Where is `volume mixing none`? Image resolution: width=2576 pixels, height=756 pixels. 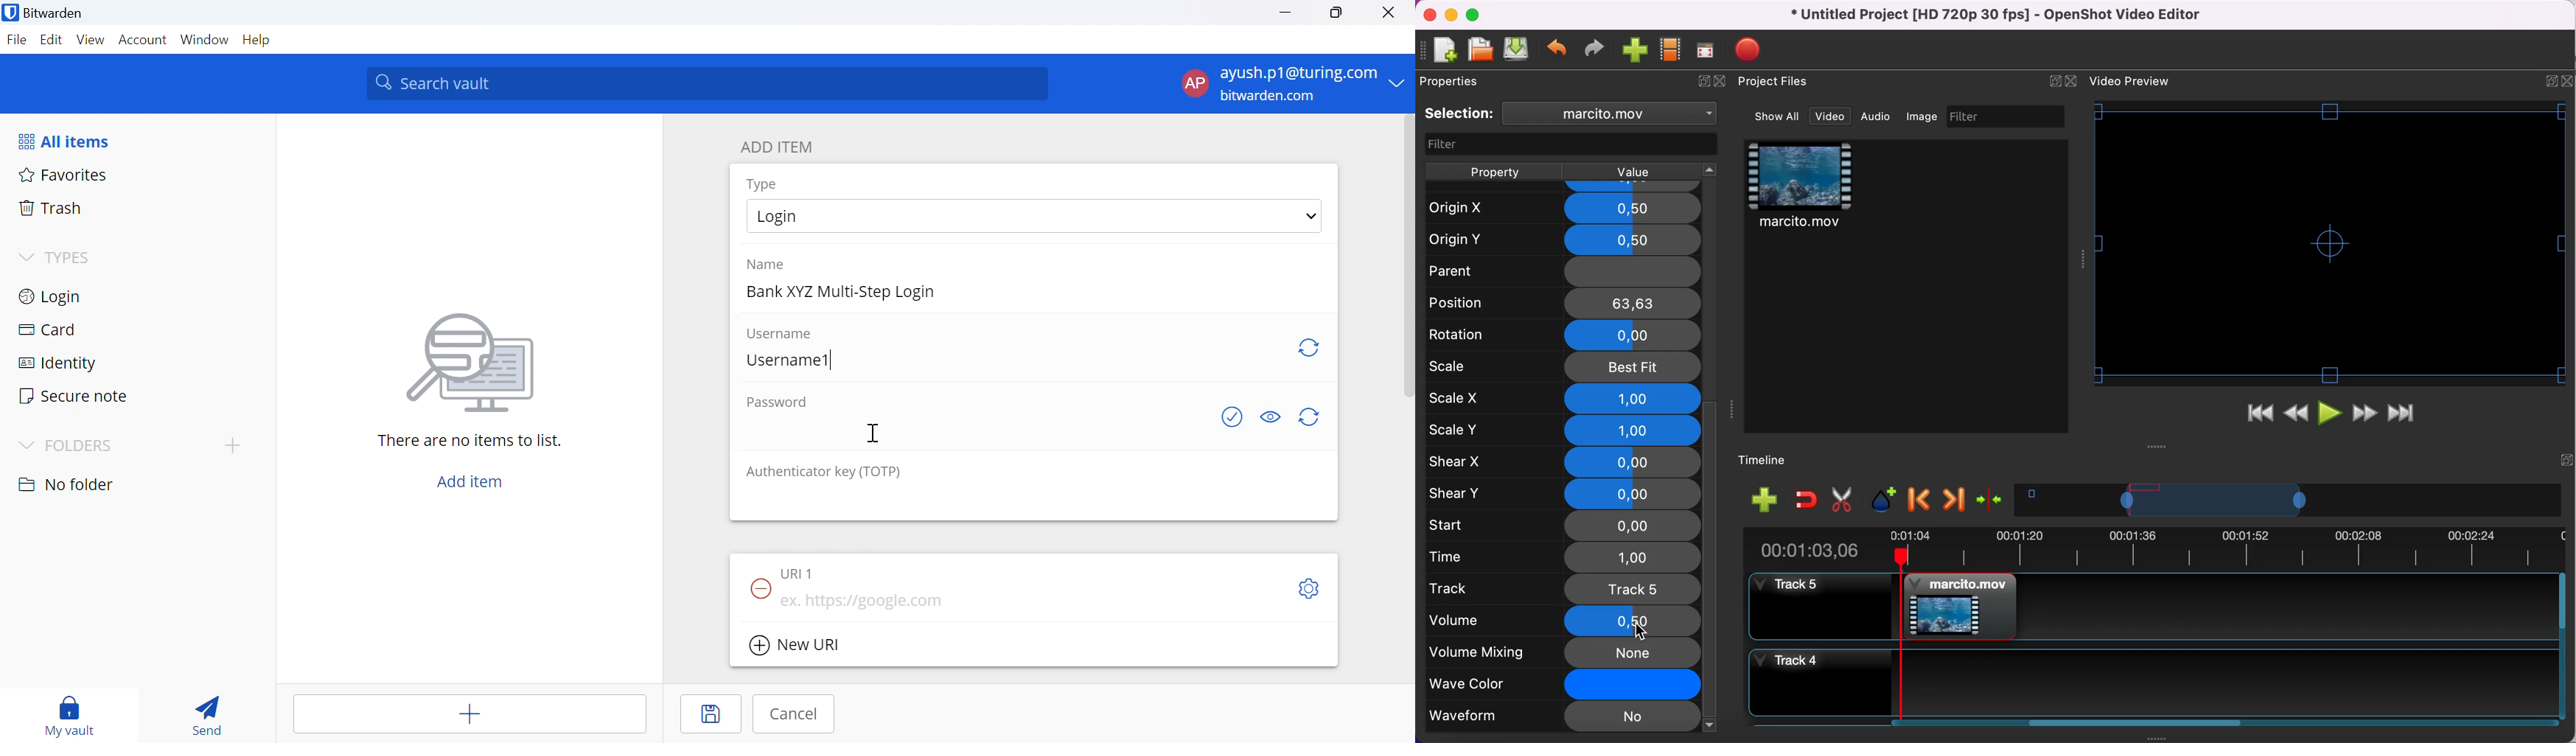
volume mixing none is located at coordinates (1563, 653).